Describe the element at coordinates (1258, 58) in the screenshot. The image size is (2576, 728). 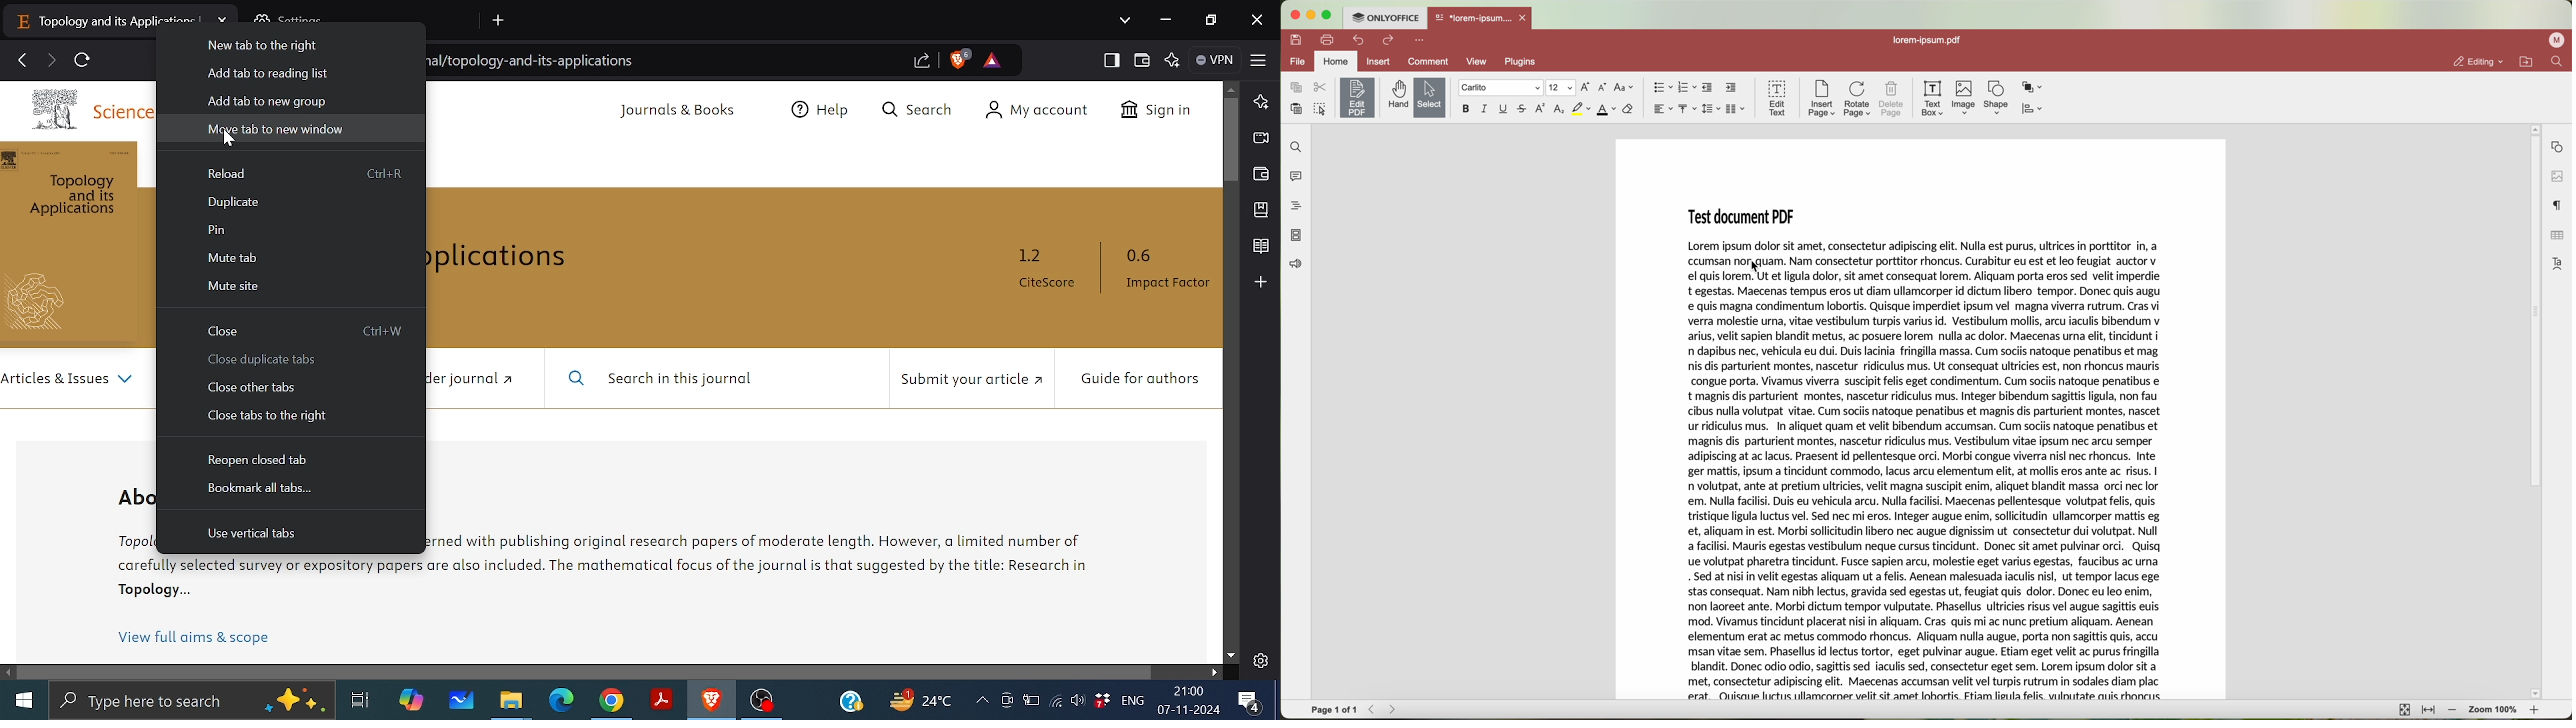
I see `Customize and control brave` at that location.